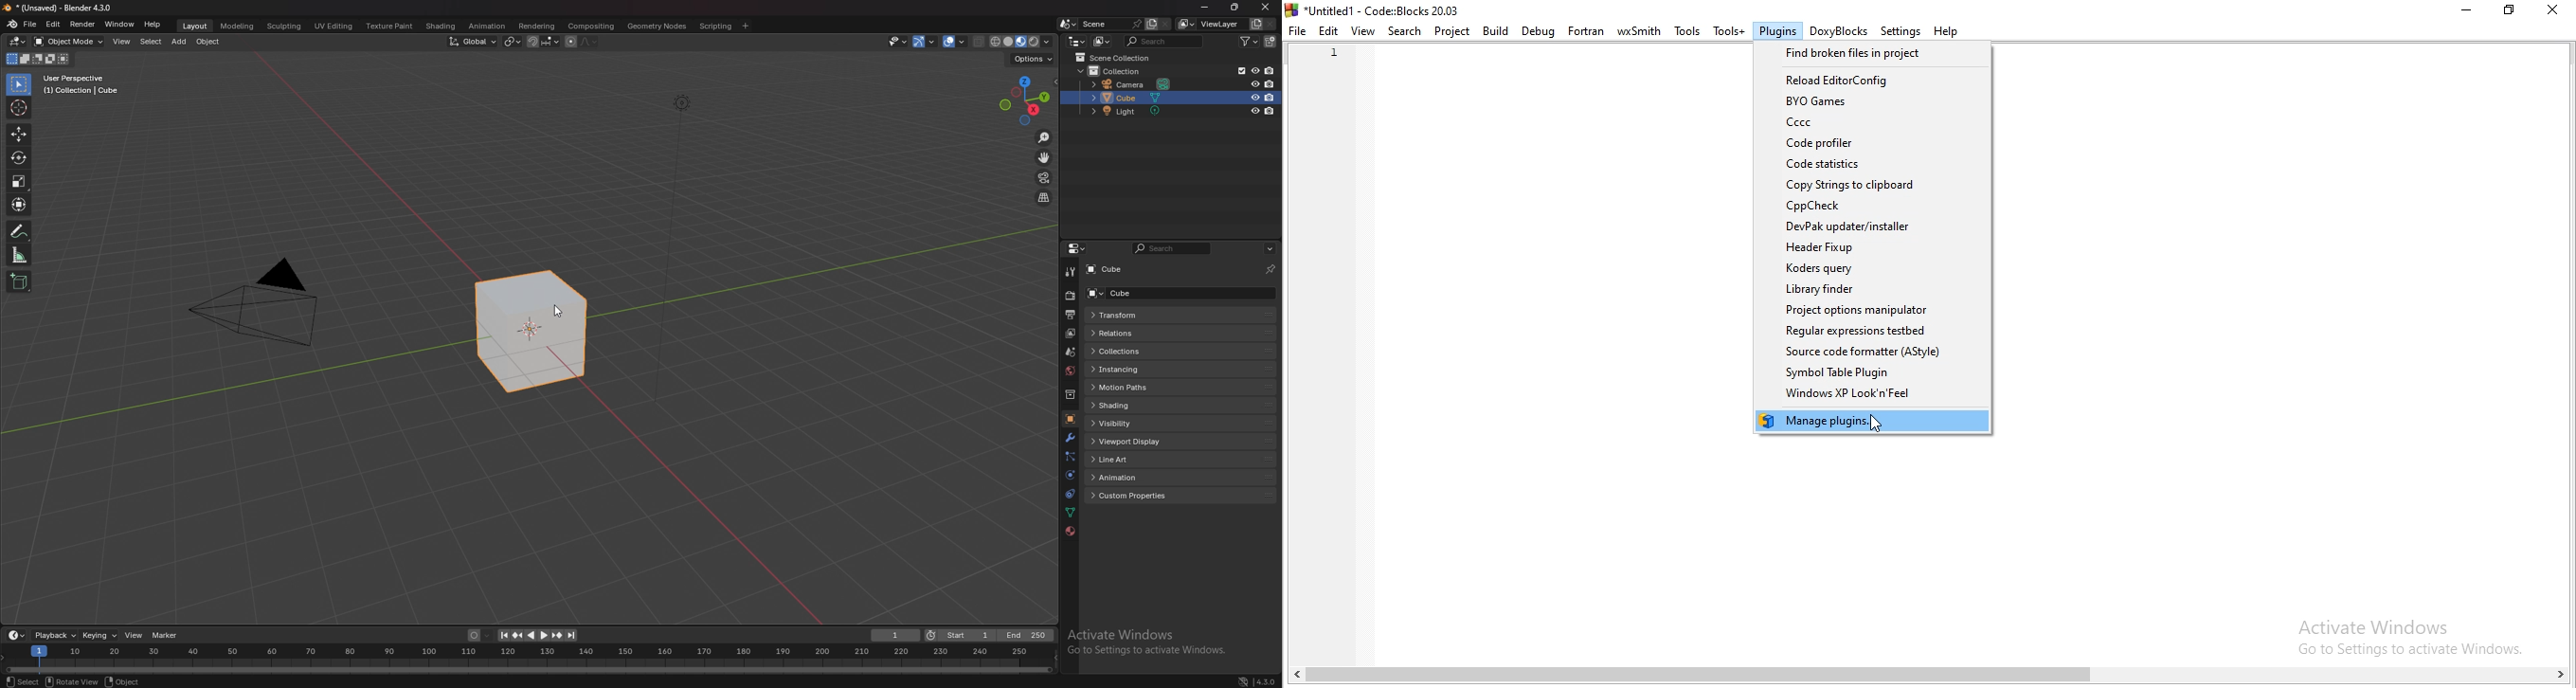 This screenshot has width=2576, height=700. Describe the element at coordinates (1875, 425) in the screenshot. I see `cursor` at that location.